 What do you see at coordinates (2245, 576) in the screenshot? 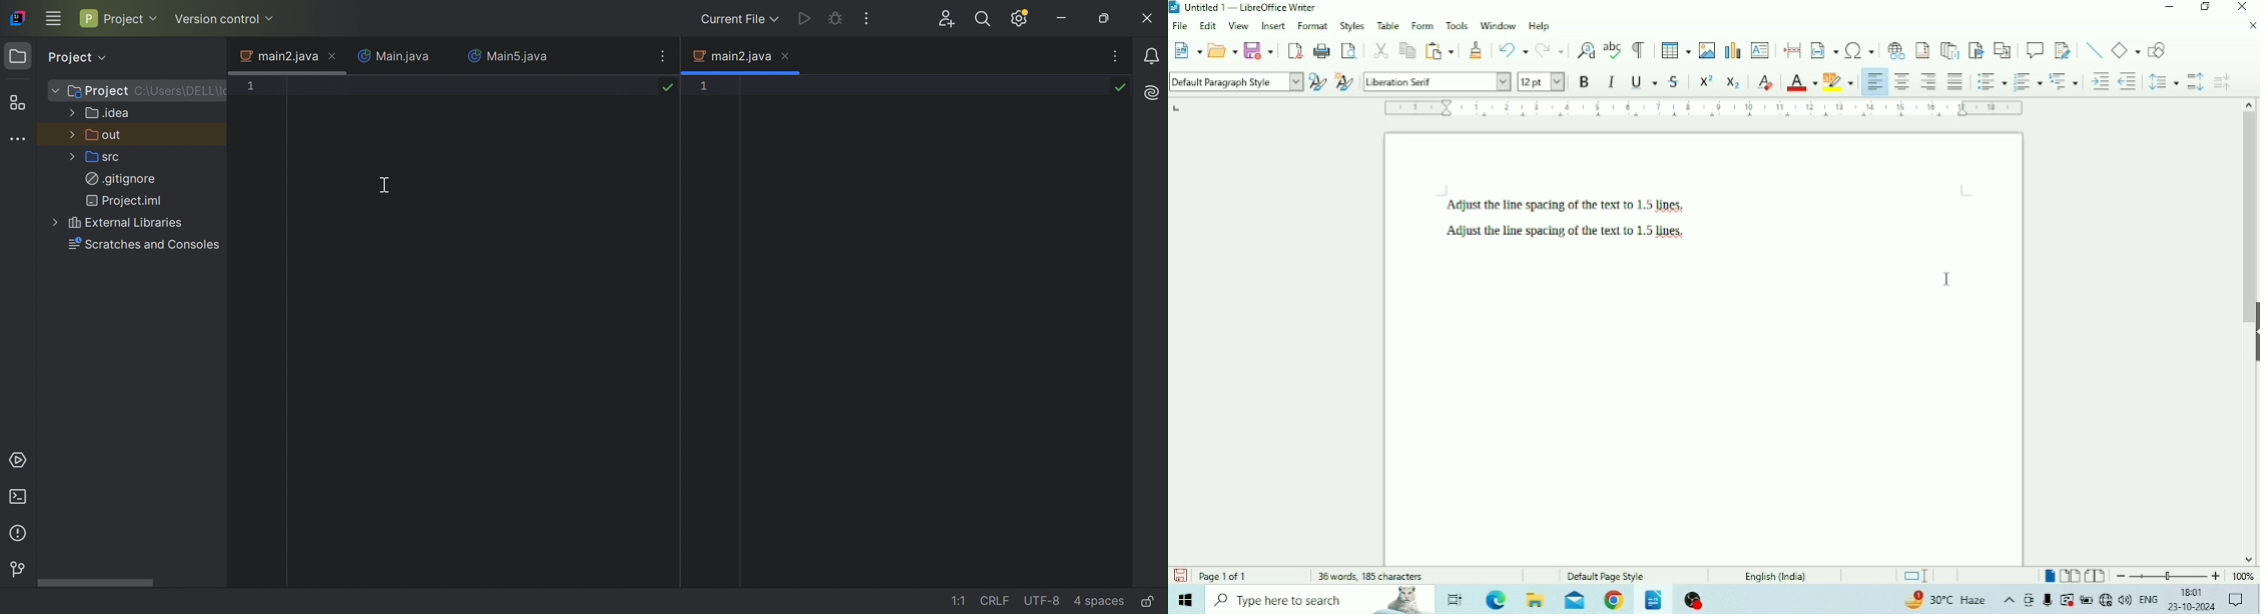
I see `Zoom Factor` at bounding box center [2245, 576].